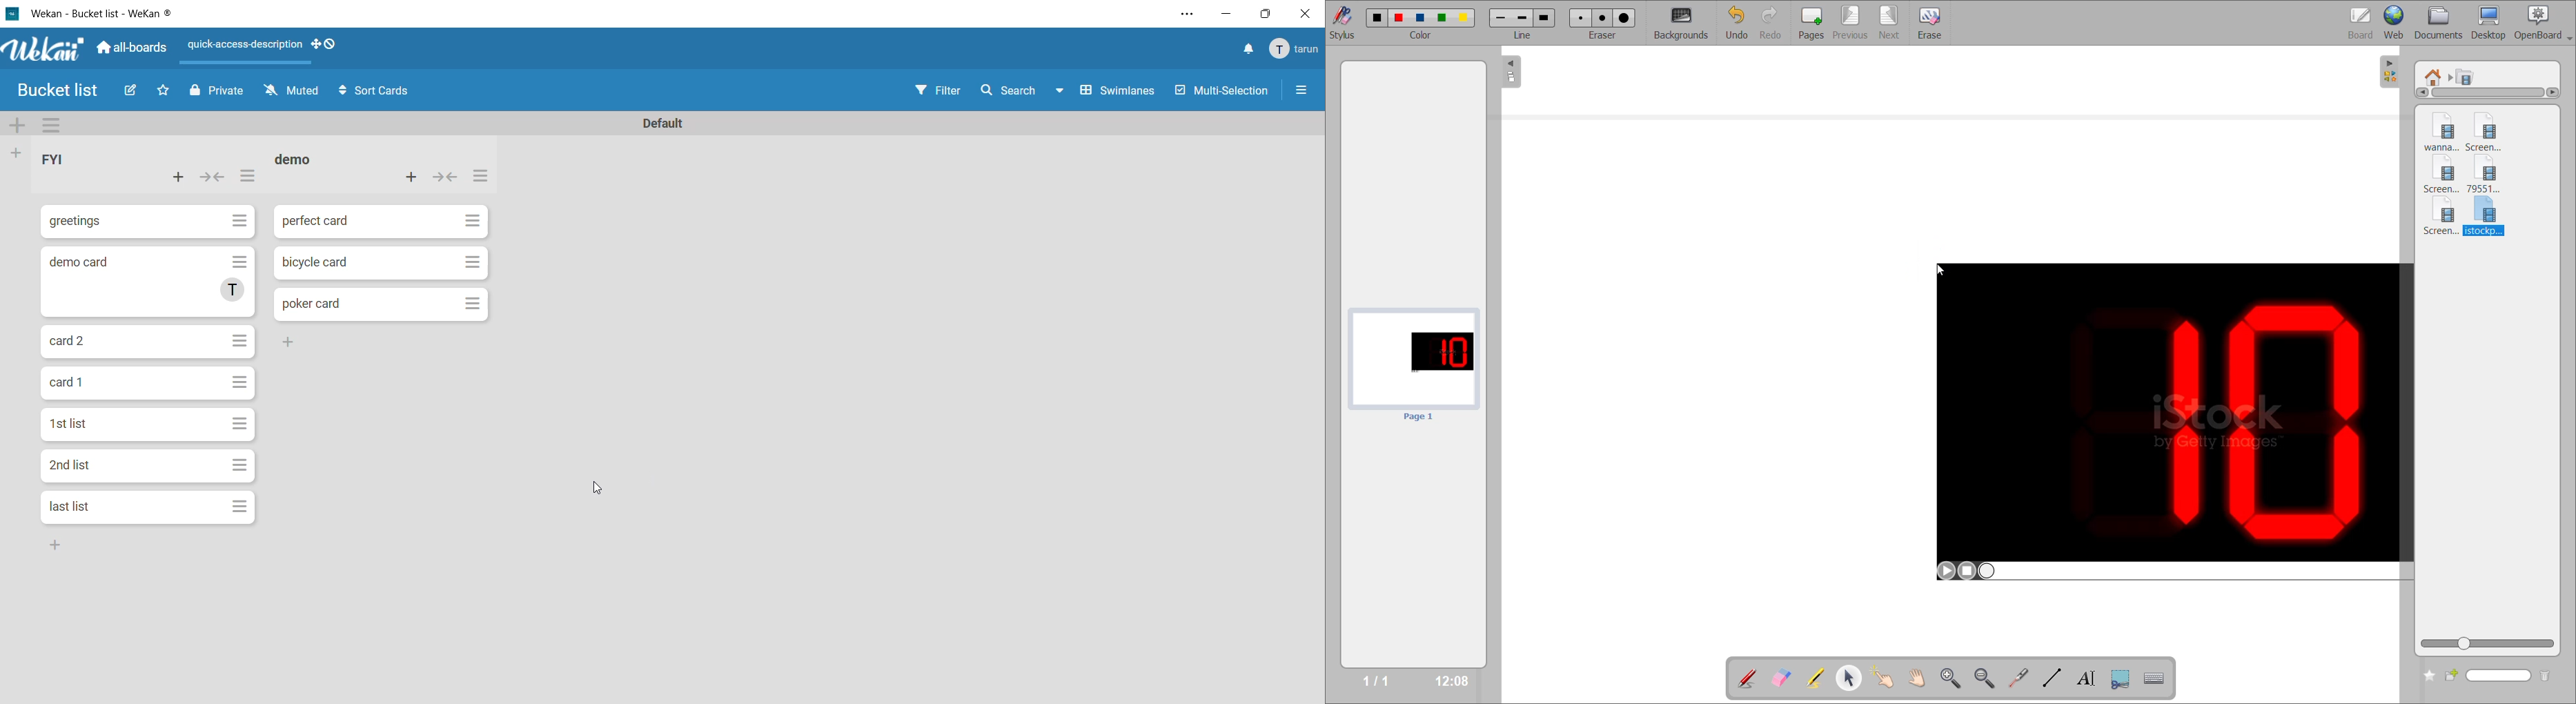 The width and height of the screenshot is (2576, 728). Describe the element at coordinates (444, 177) in the screenshot. I see `collapse` at that location.